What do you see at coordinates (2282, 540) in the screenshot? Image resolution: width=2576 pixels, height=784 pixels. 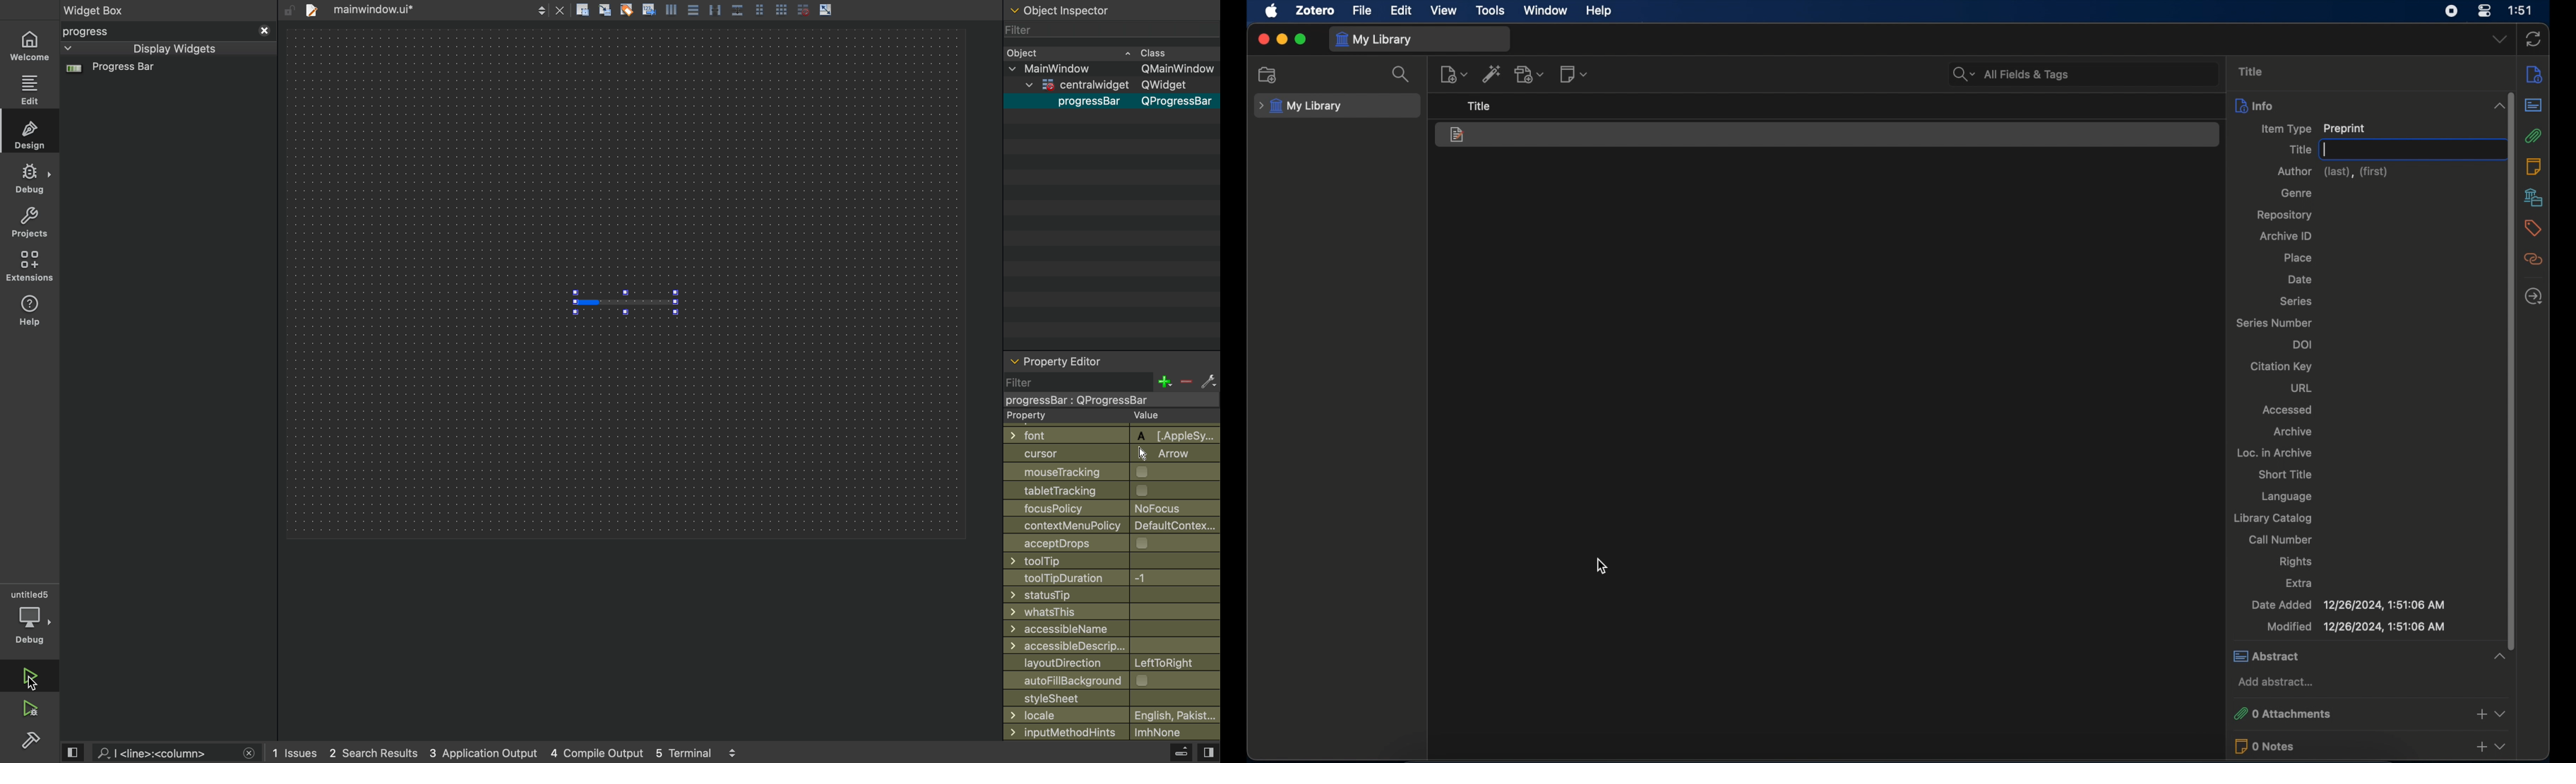 I see `call number` at bounding box center [2282, 540].